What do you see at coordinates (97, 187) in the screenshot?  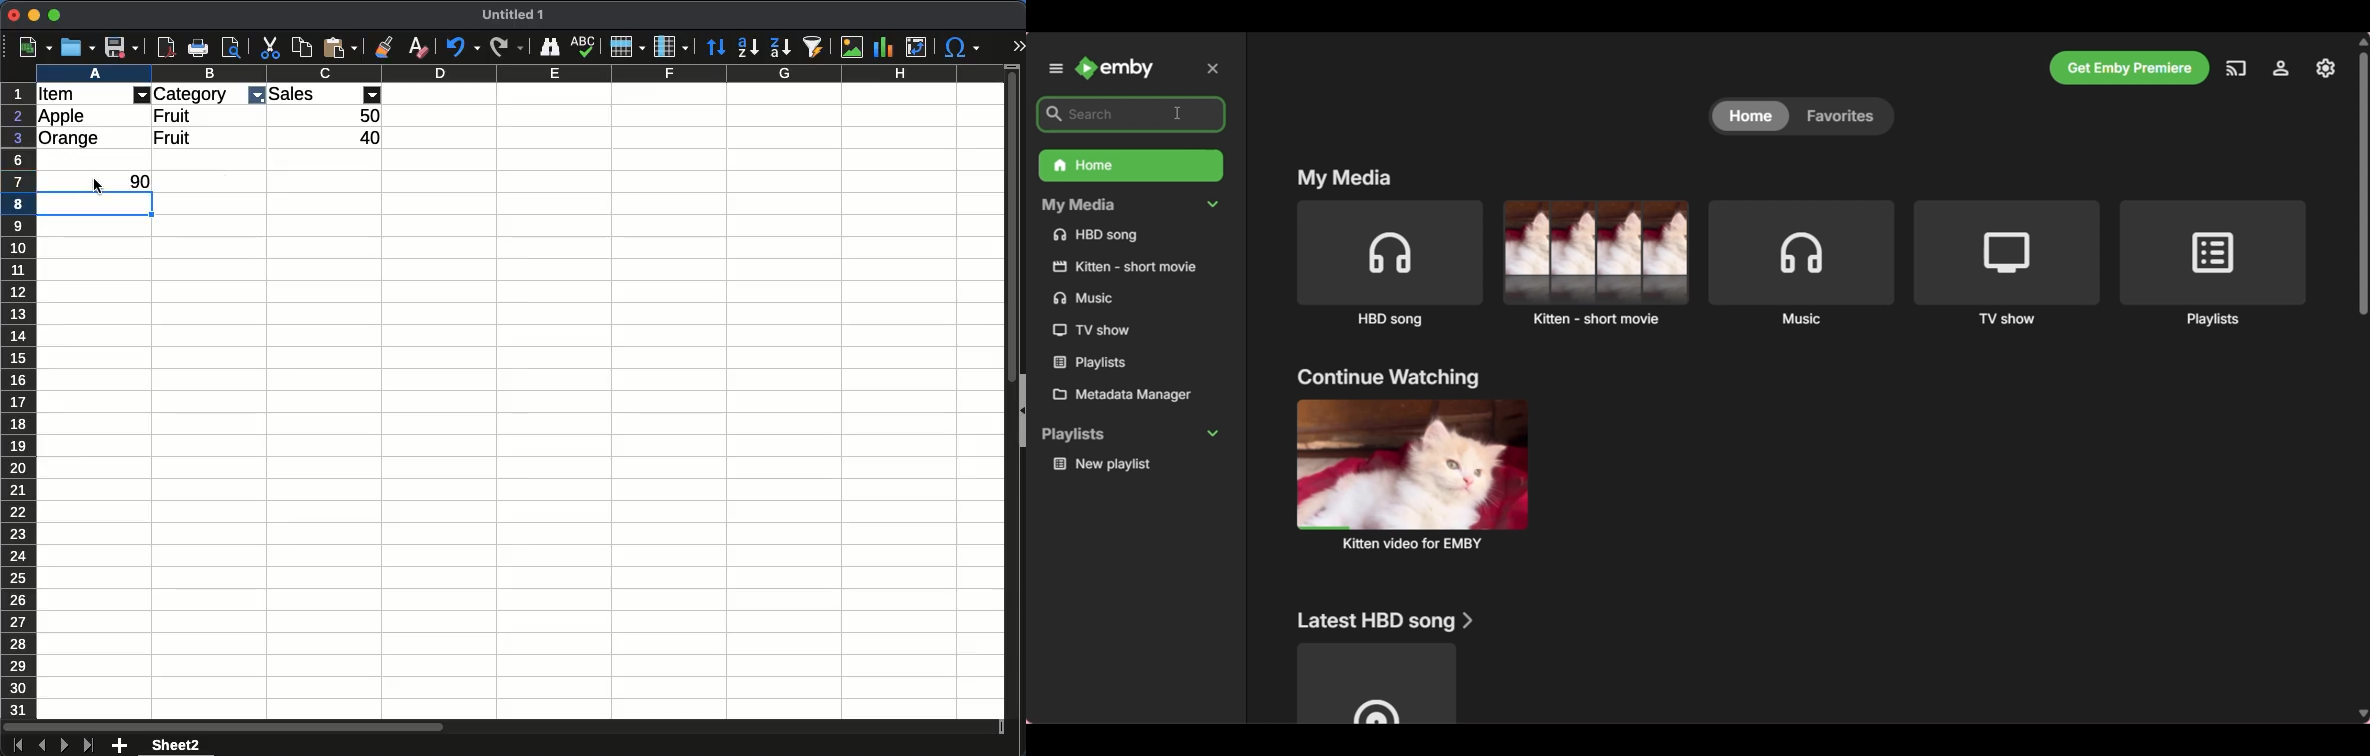 I see `Cursor (enter)` at bounding box center [97, 187].